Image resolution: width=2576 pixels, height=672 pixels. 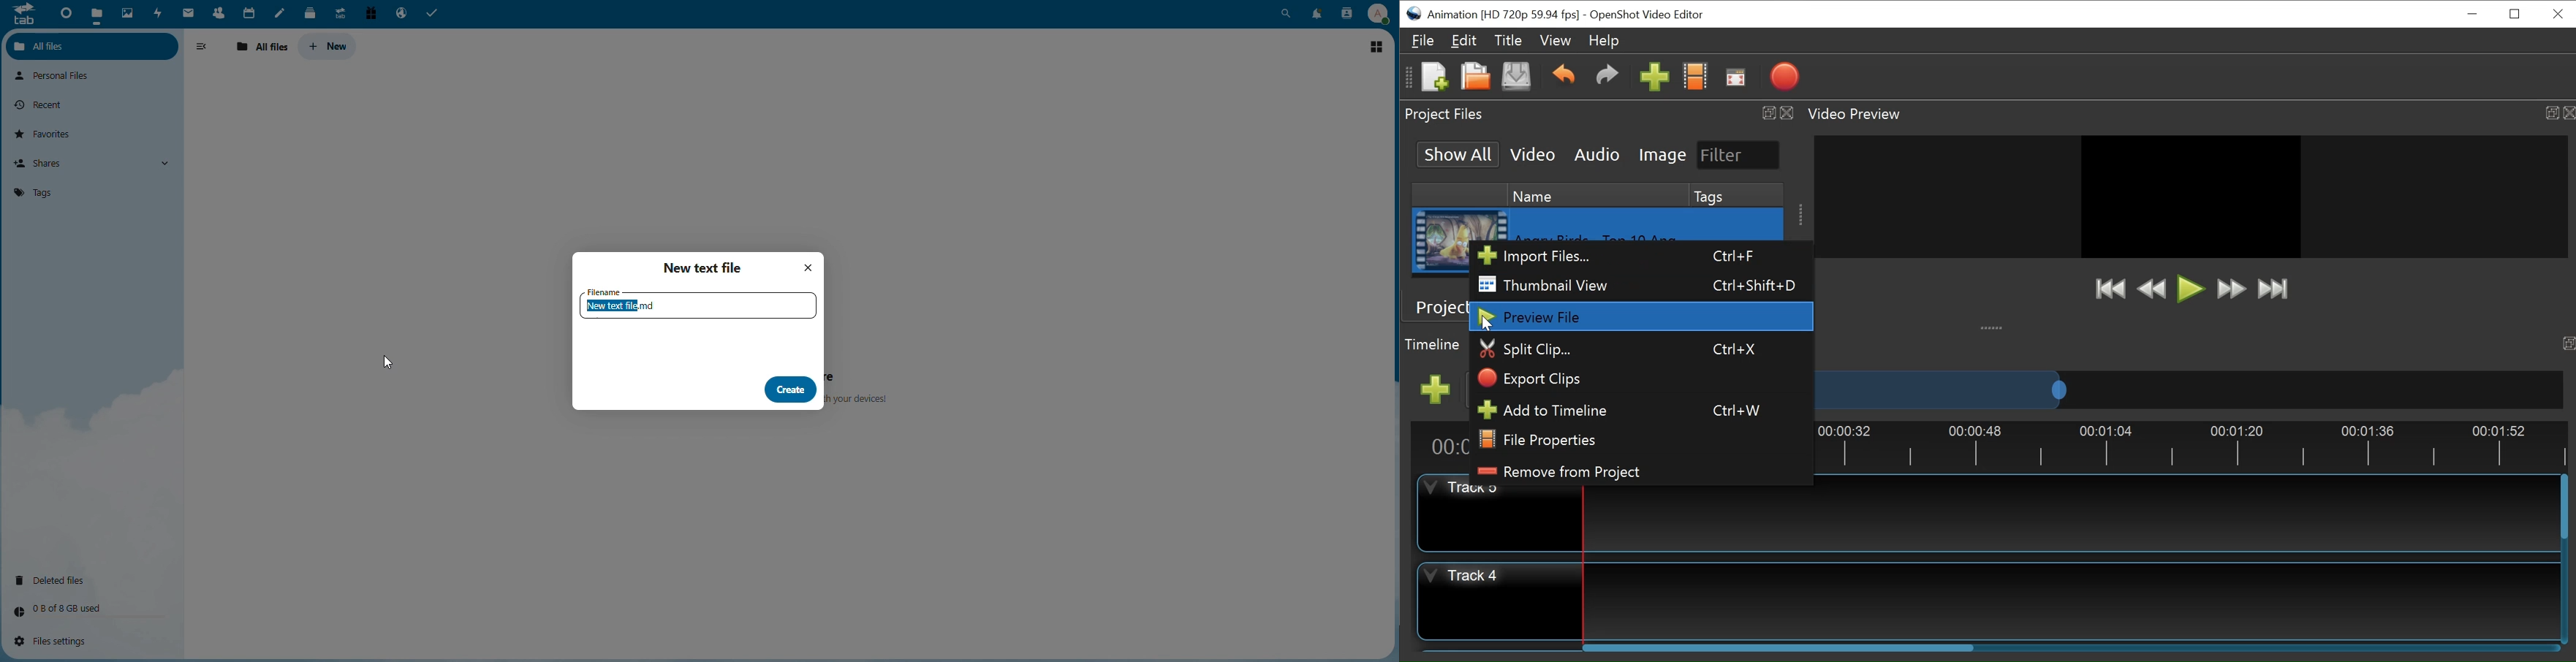 I want to click on Track Panel, so click(x=2073, y=598).